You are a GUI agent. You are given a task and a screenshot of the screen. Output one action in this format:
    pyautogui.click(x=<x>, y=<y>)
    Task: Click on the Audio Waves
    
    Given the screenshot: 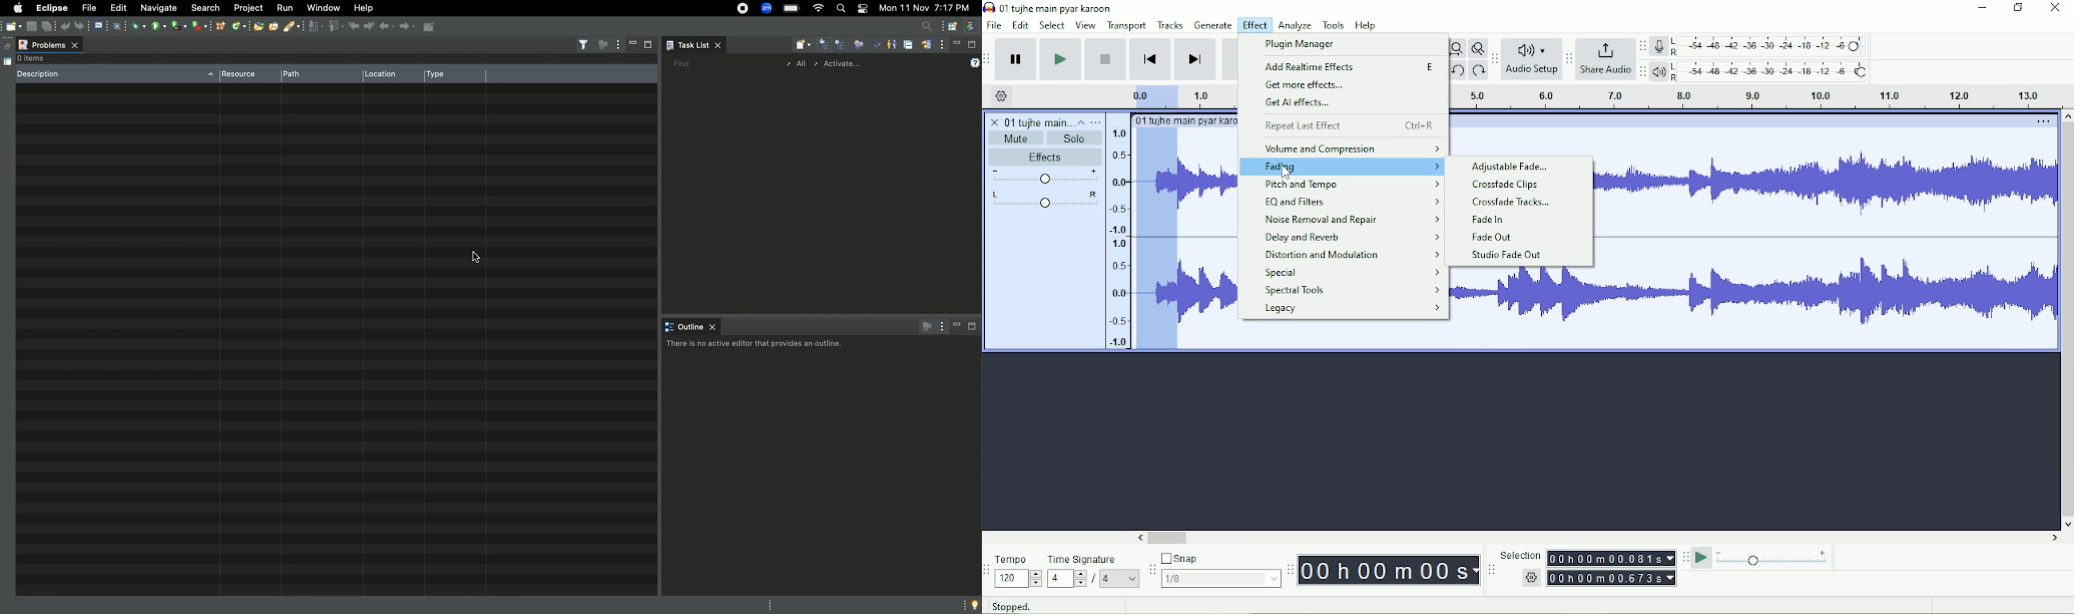 What is the action you would take?
    pyautogui.click(x=1208, y=182)
    